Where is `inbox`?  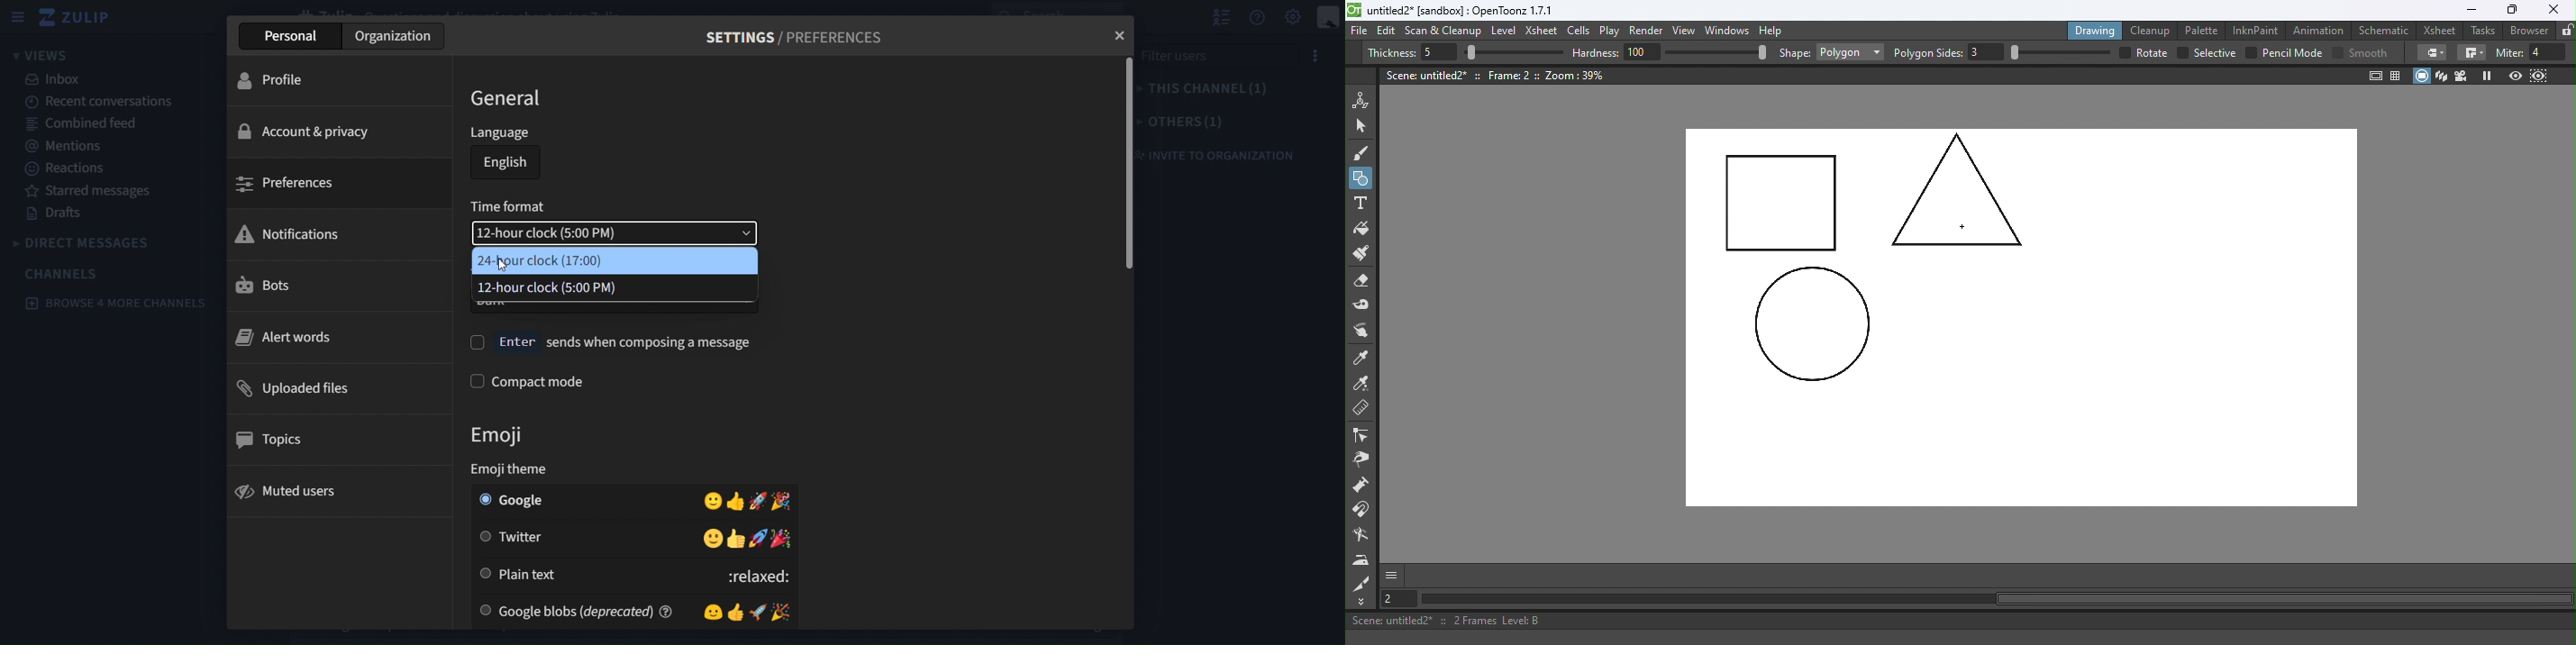
inbox is located at coordinates (53, 79).